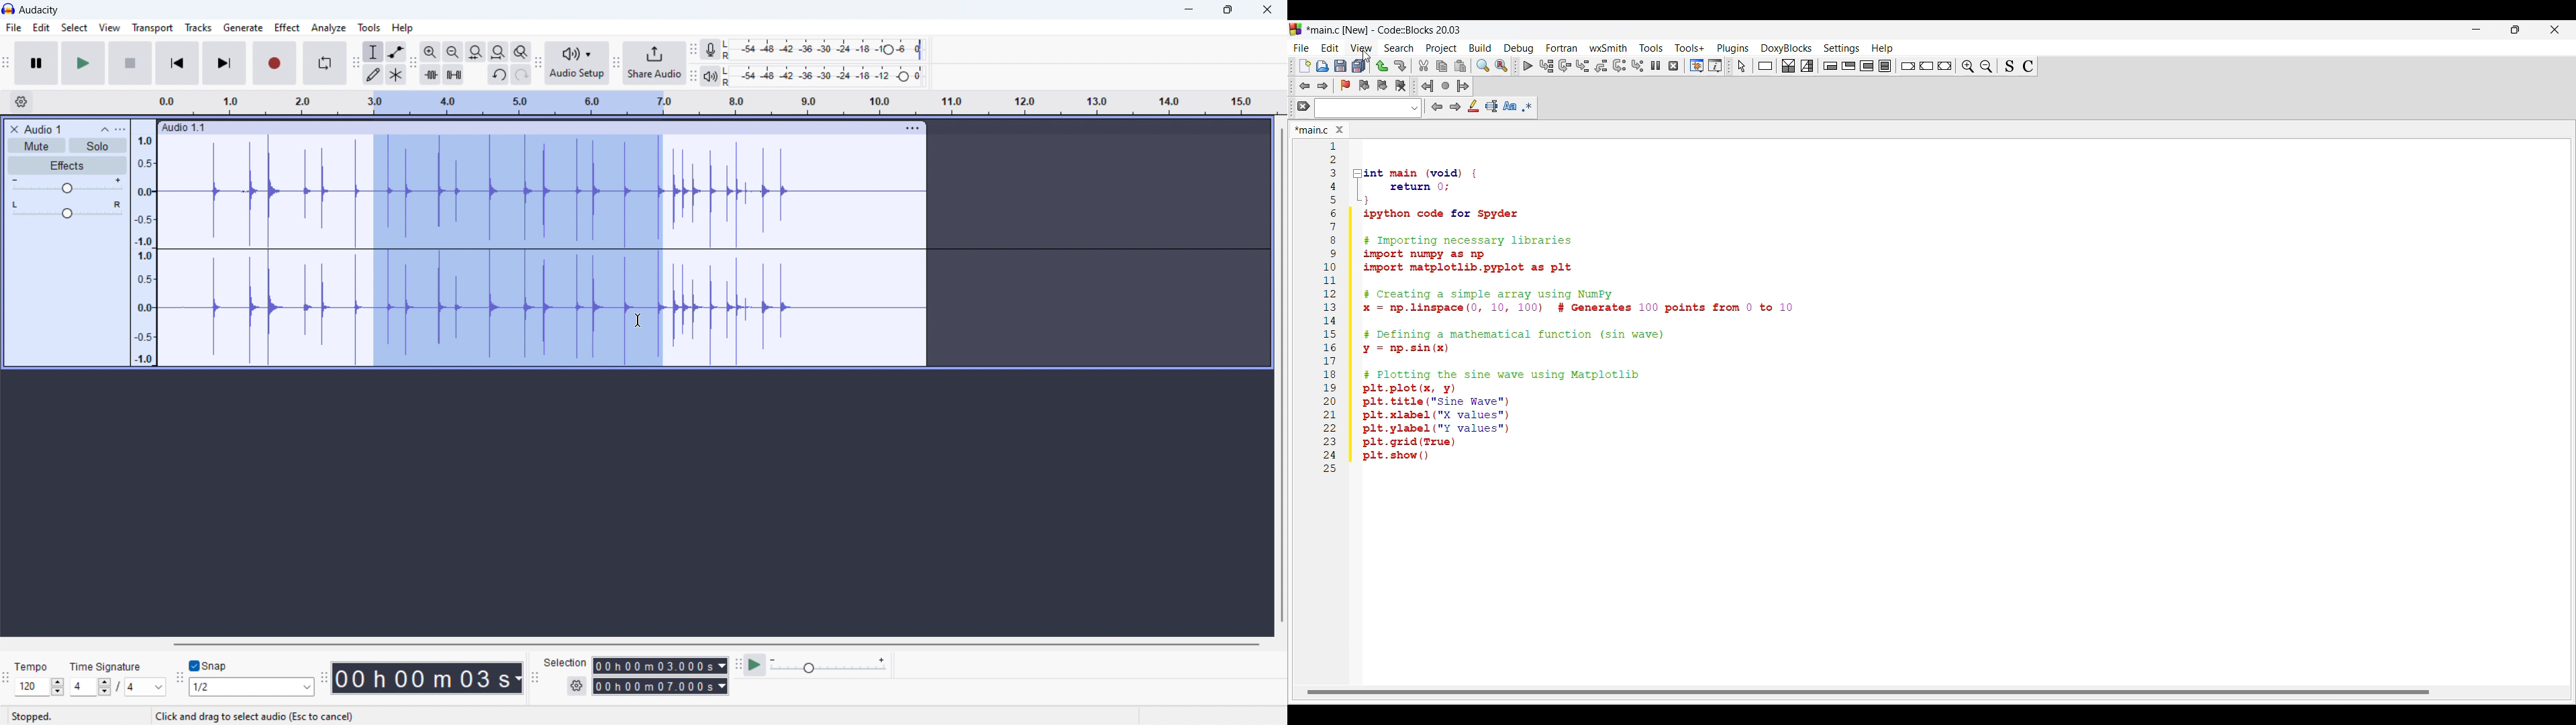  I want to click on settings, so click(577, 685).